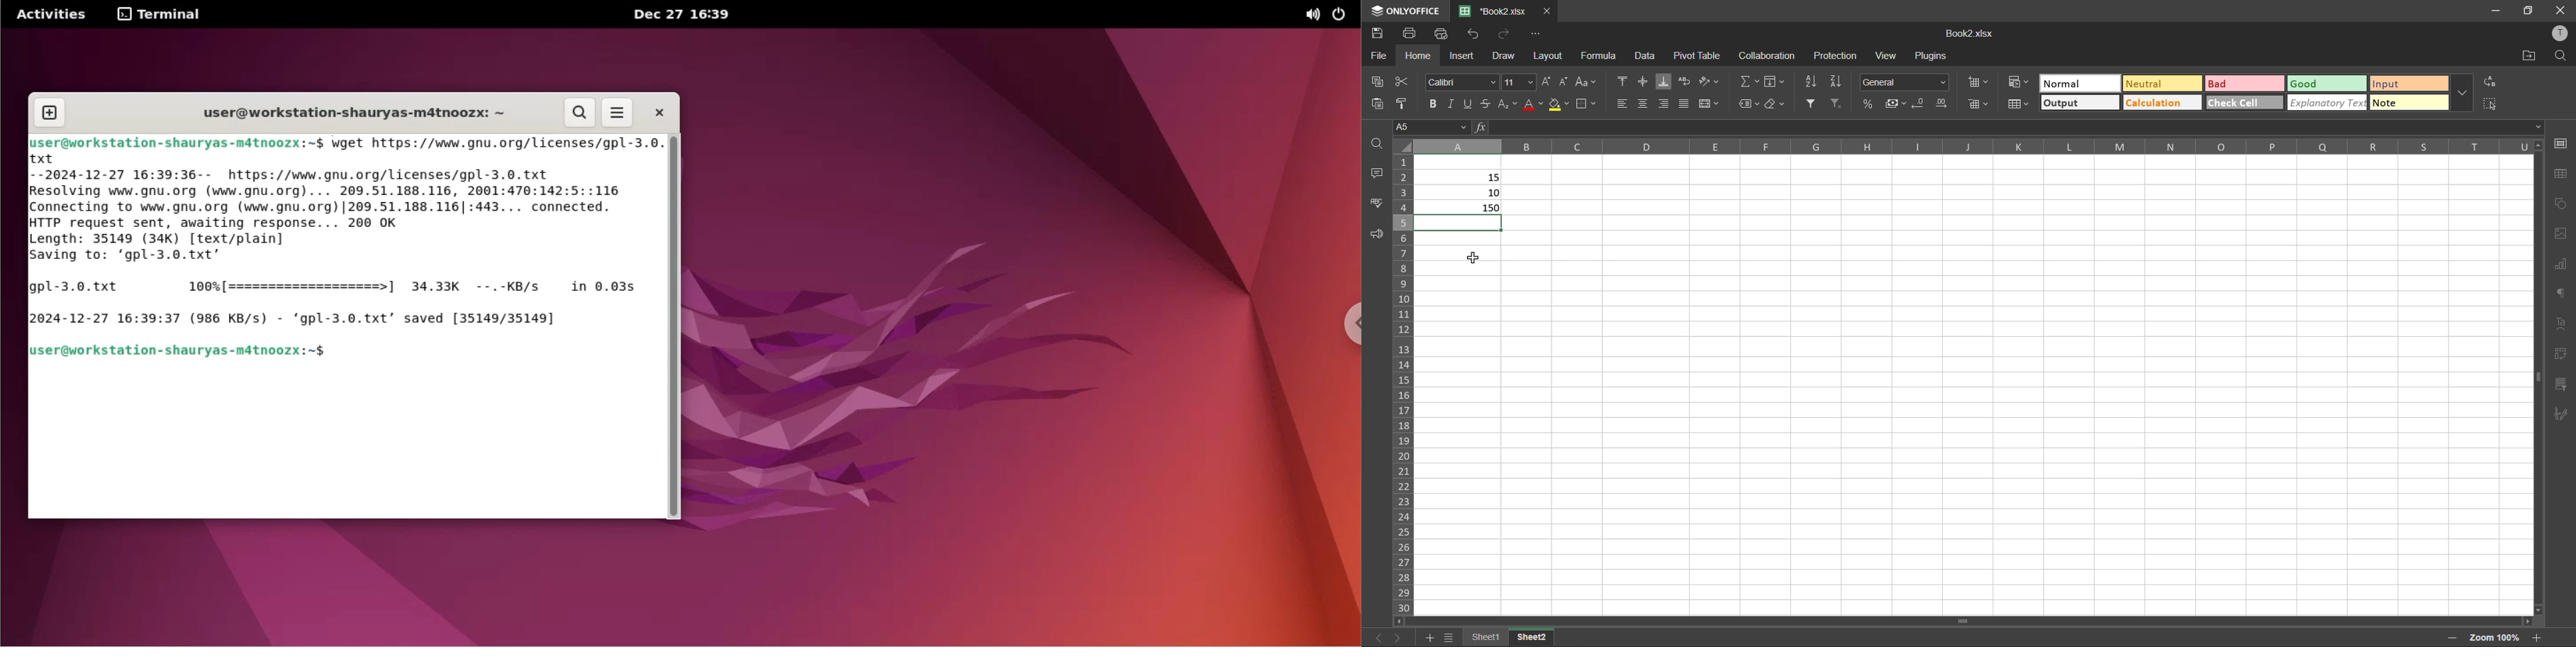  Describe the element at coordinates (1509, 103) in the screenshot. I see `sub/superscript` at that location.